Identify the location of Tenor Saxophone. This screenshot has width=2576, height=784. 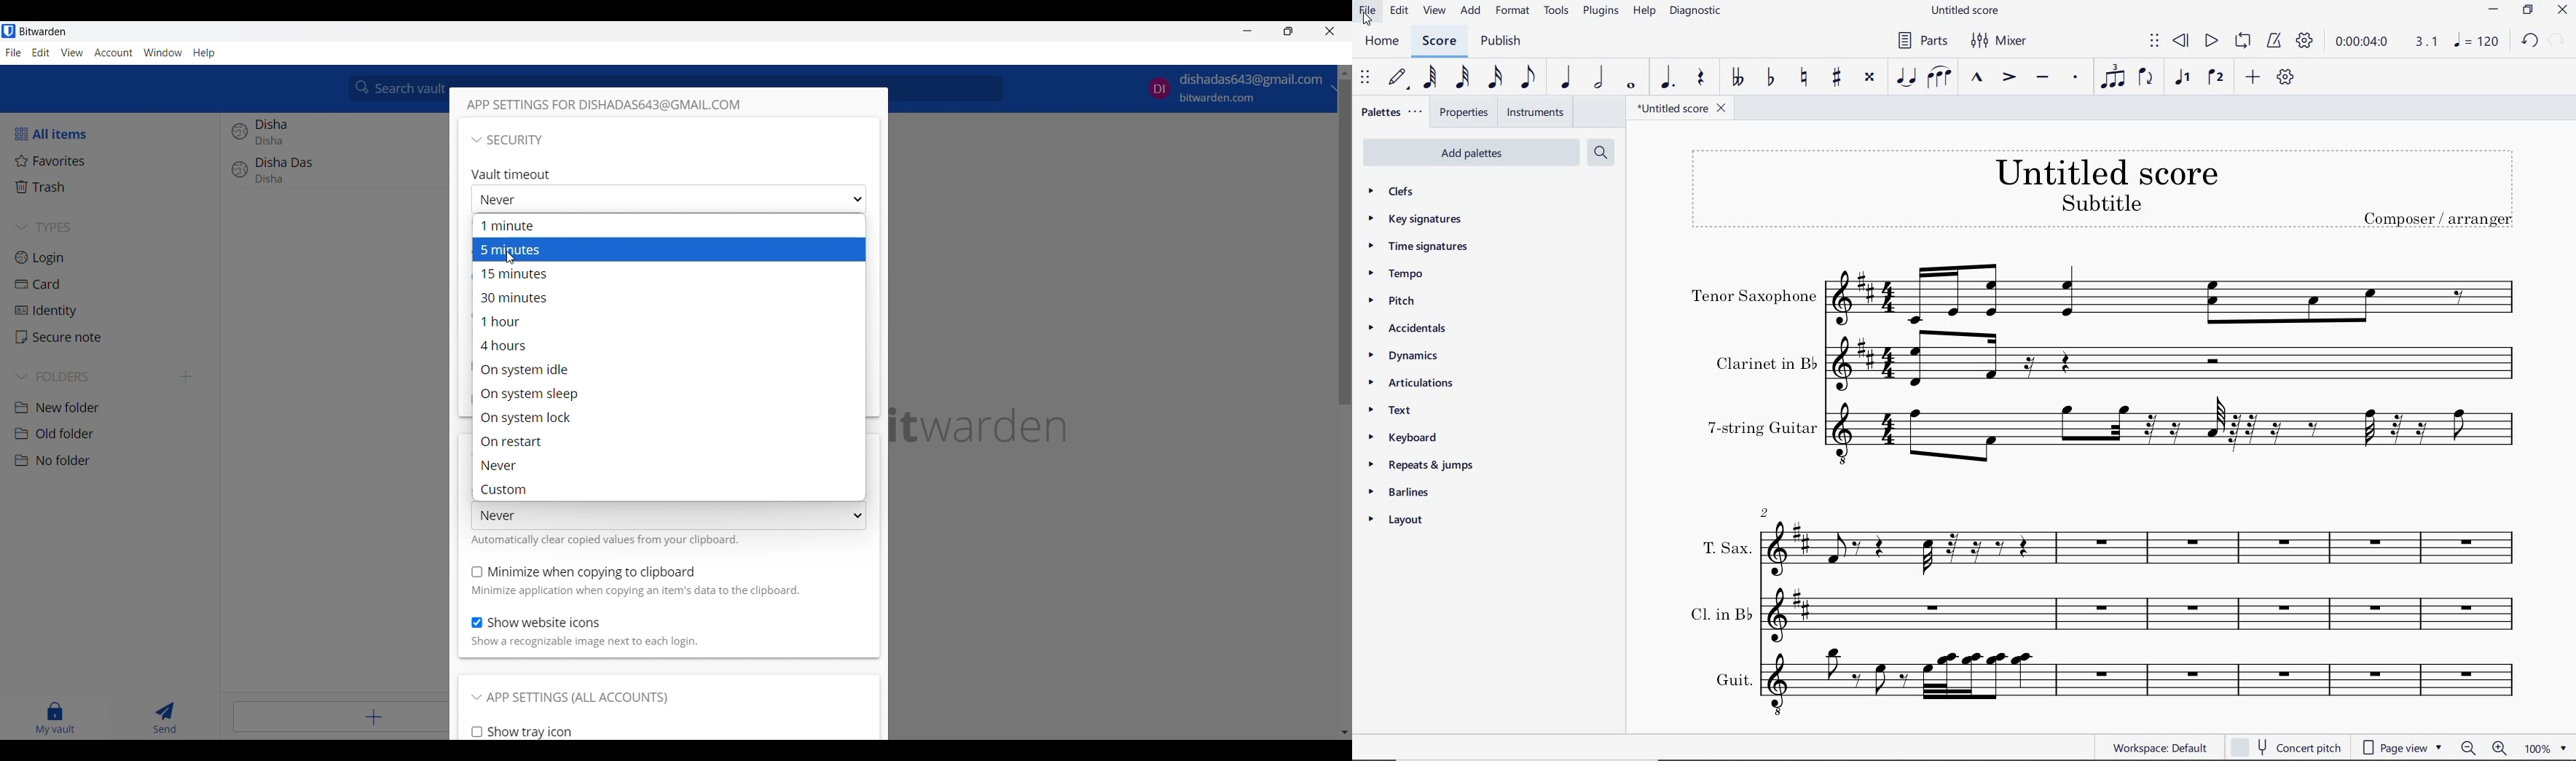
(2103, 293).